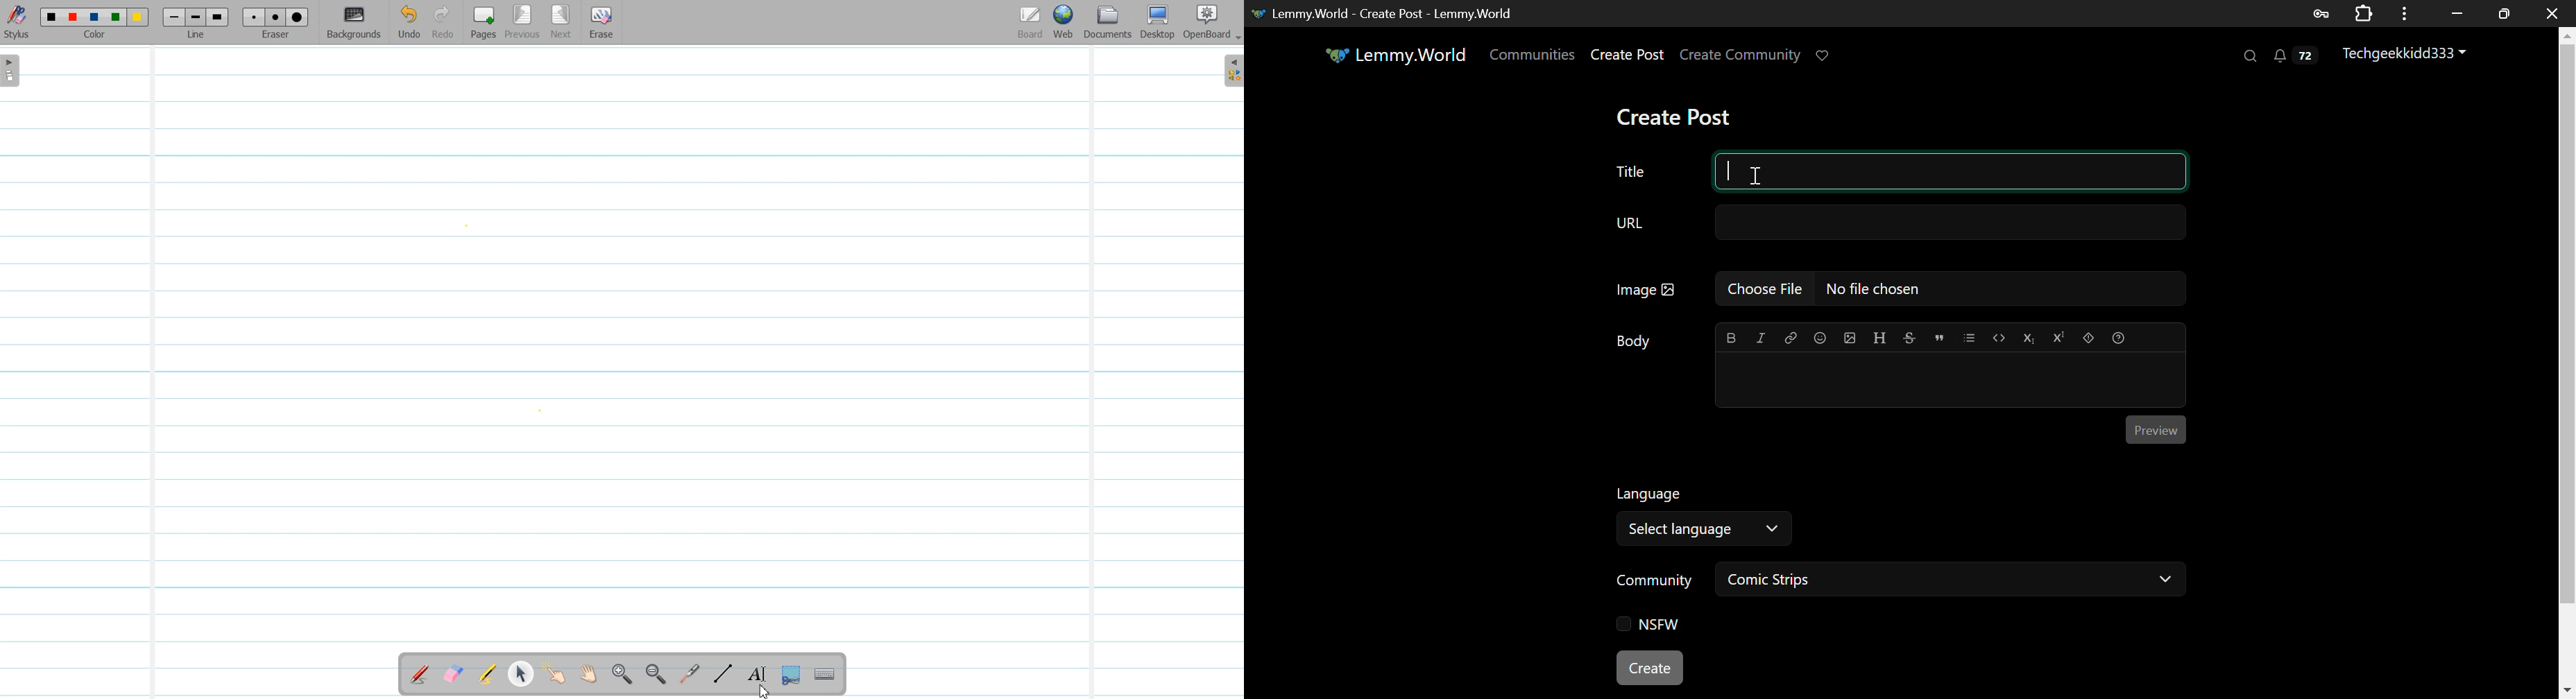 The width and height of the screenshot is (2576, 700). What do you see at coordinates (1895, 582) in the screenshot?
I see `Community: Comic Strips` at bounding box center [1895, 582].